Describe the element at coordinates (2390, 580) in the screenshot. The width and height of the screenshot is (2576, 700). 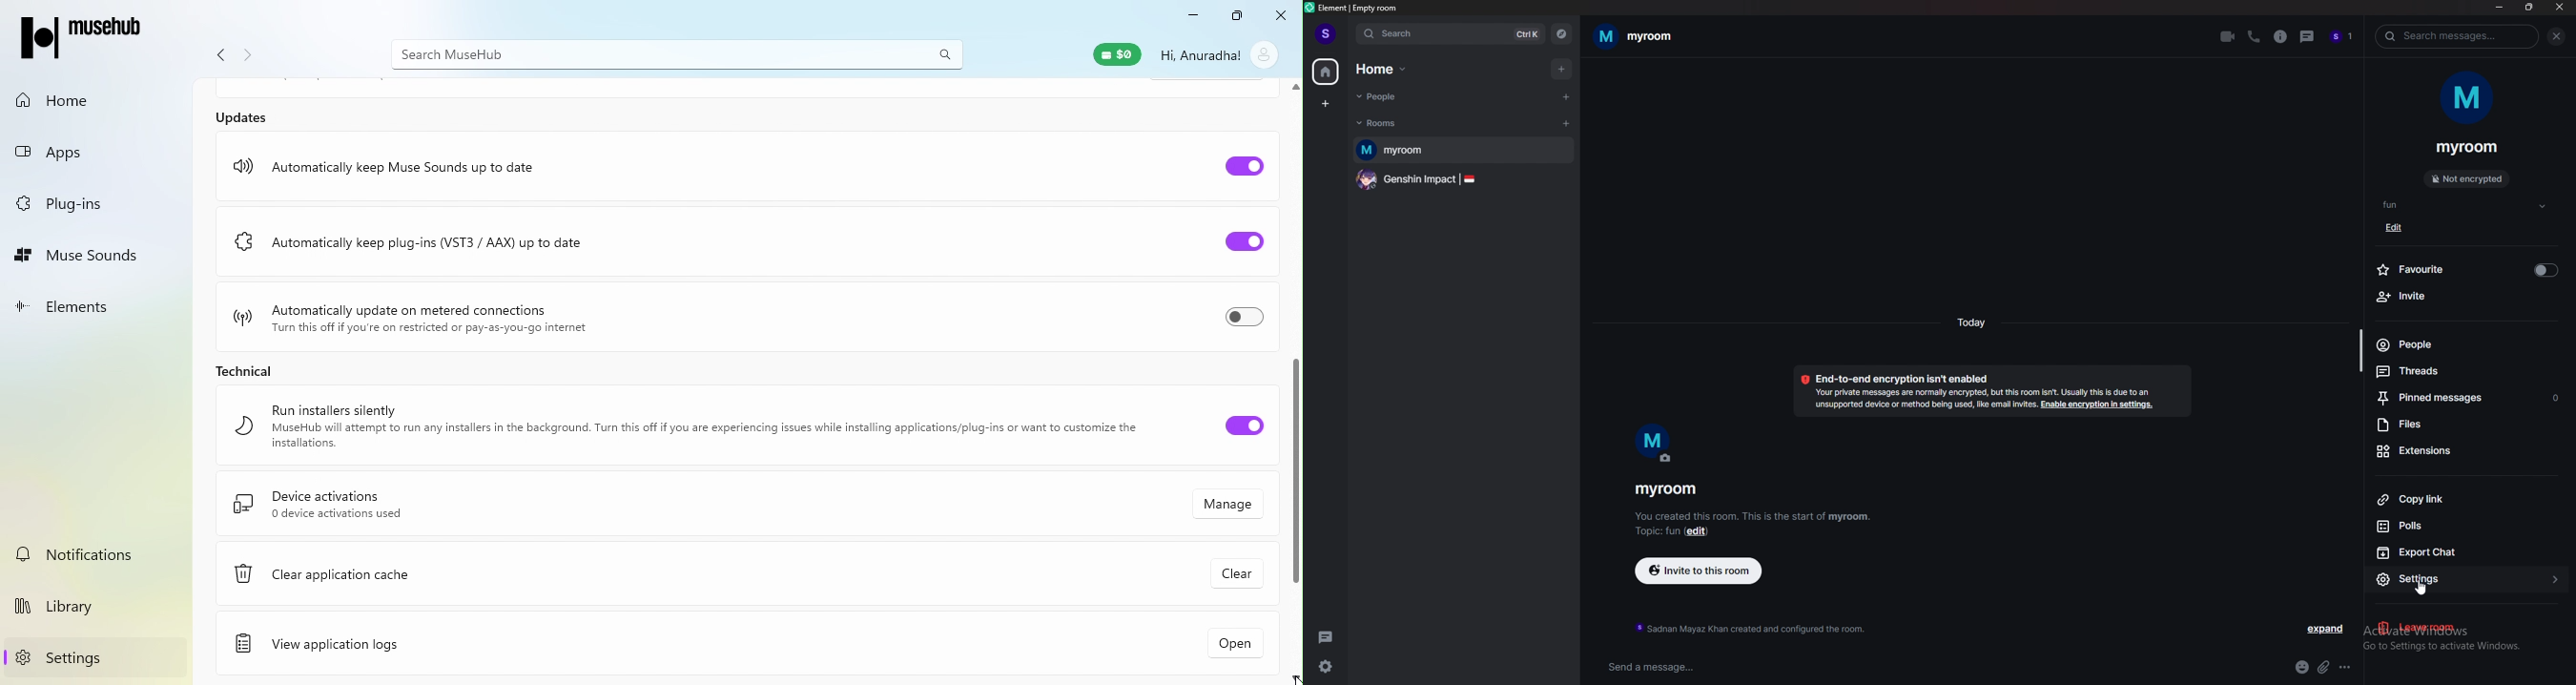
I see `settings` at that location.